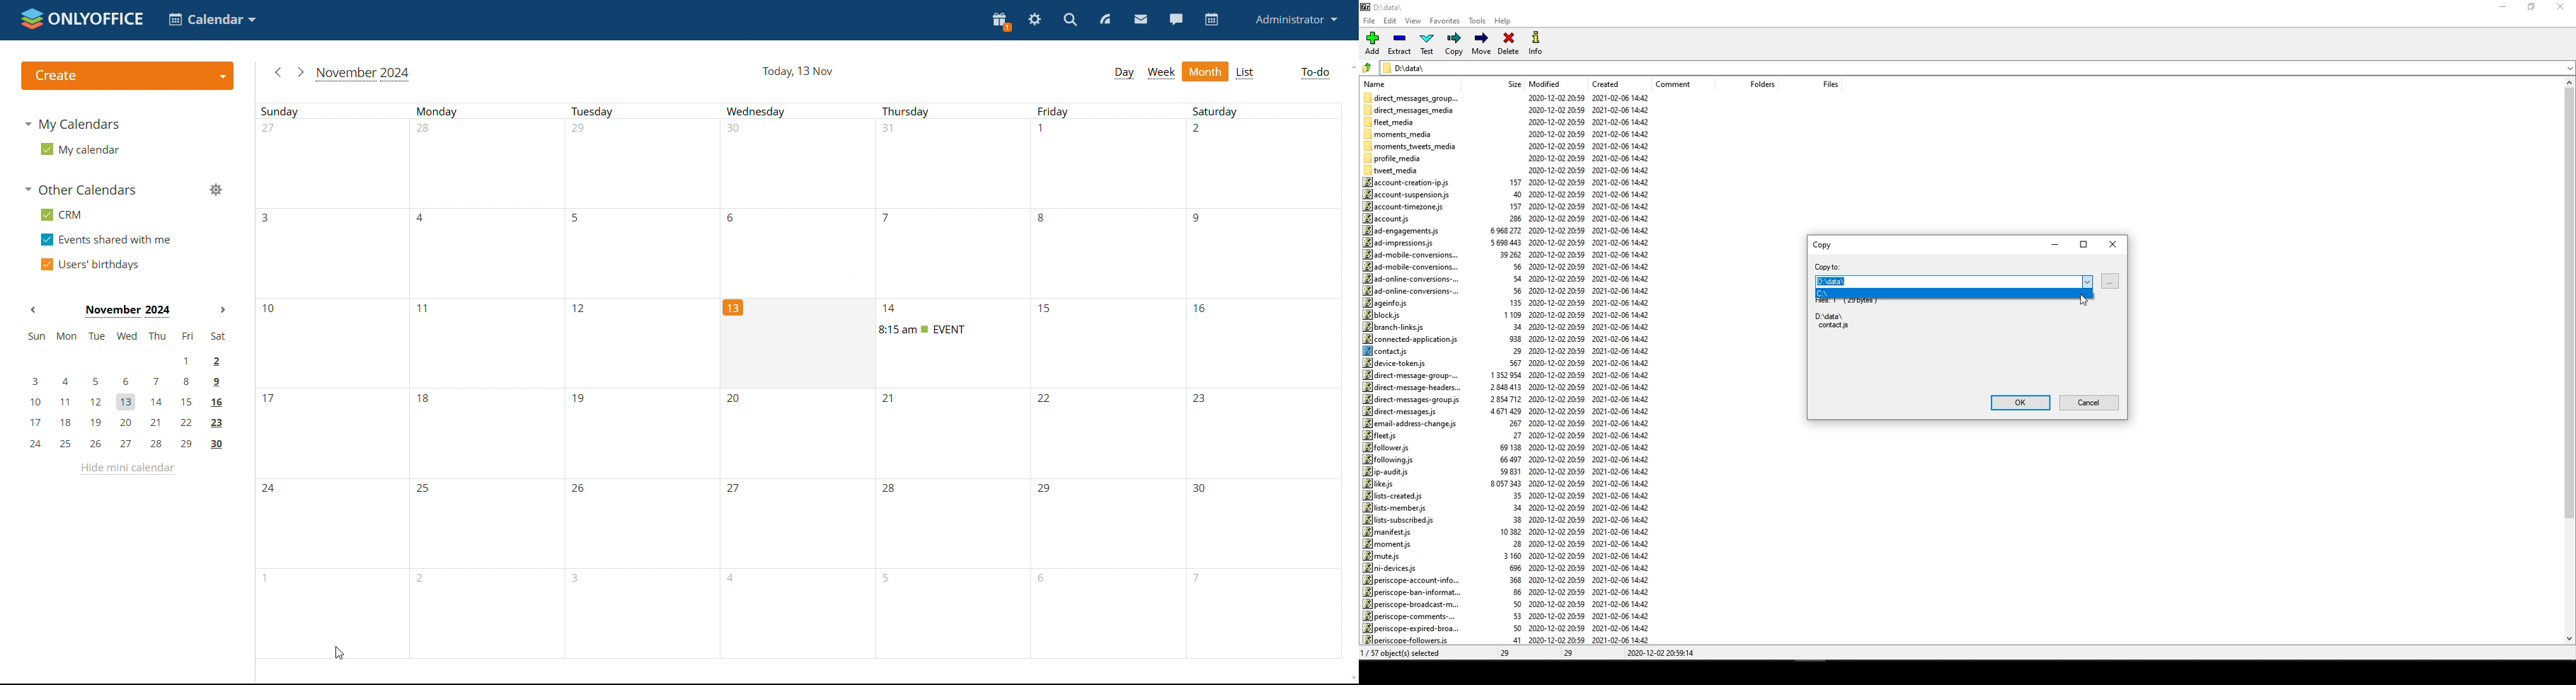 This screenshot has width=2576, height=700. What do you see at coordinates (364, 74) in the screenshot?
I see `current month` at bounding box center [364, 74].